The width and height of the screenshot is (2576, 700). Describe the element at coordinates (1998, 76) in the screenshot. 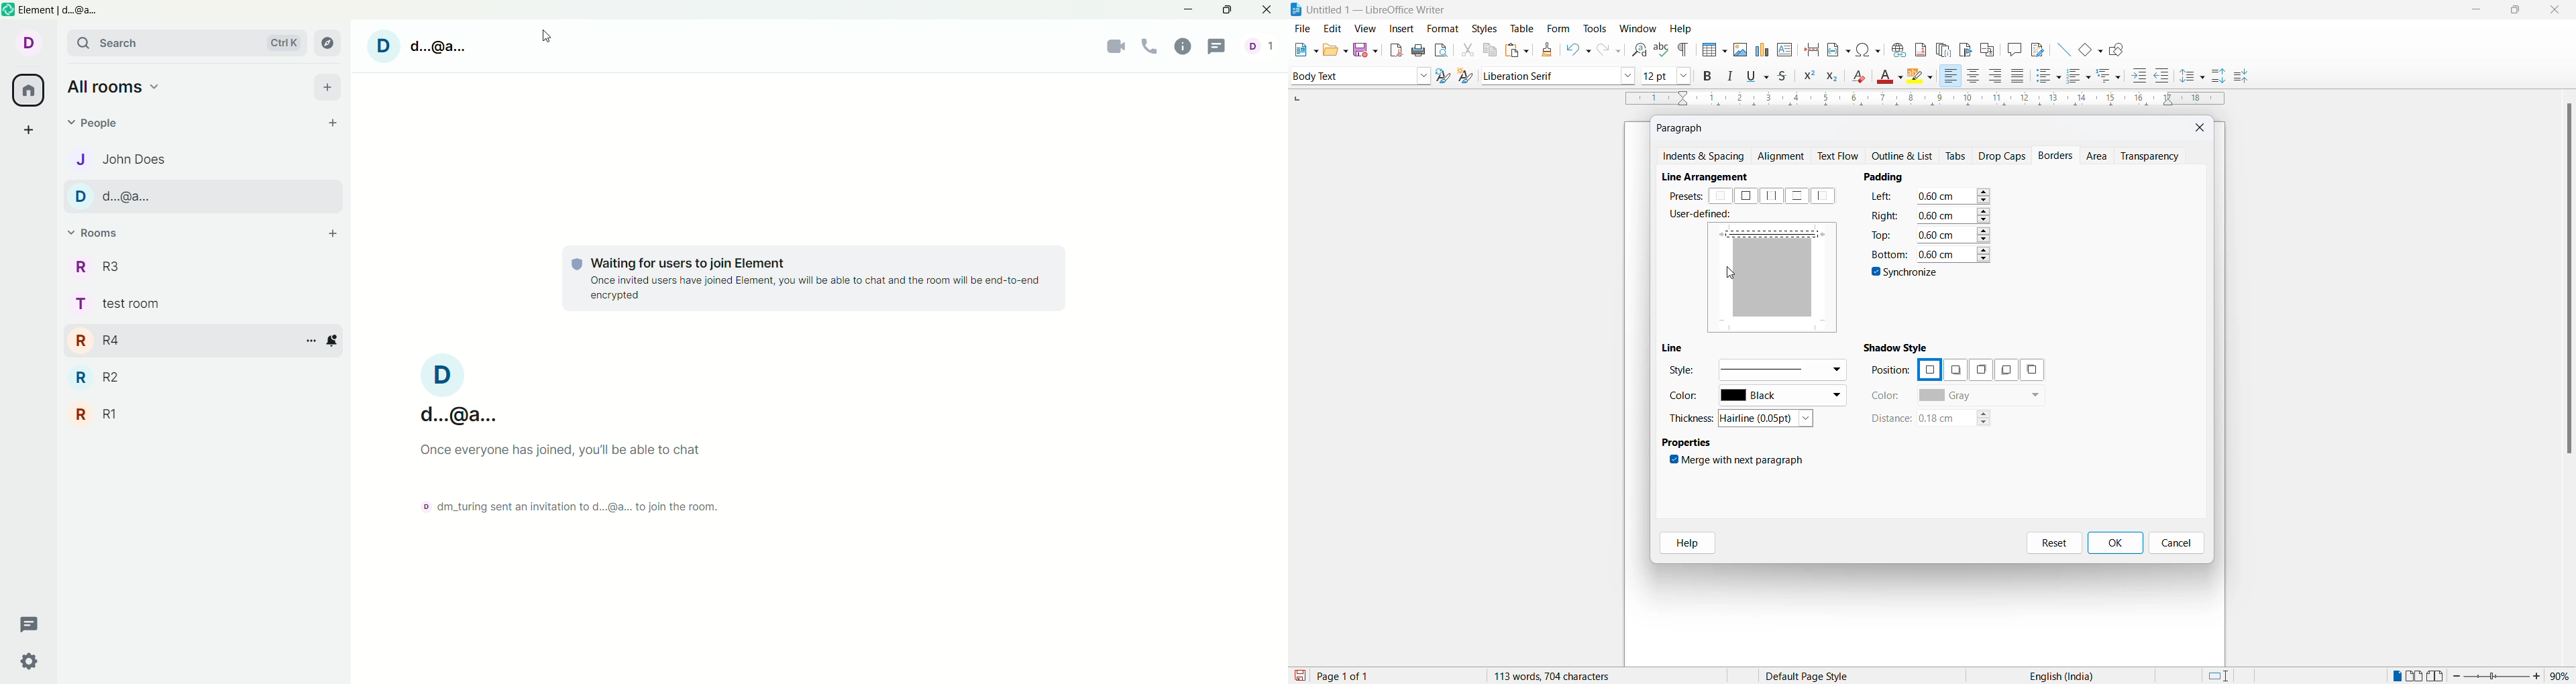

I see `text align right` at that location.